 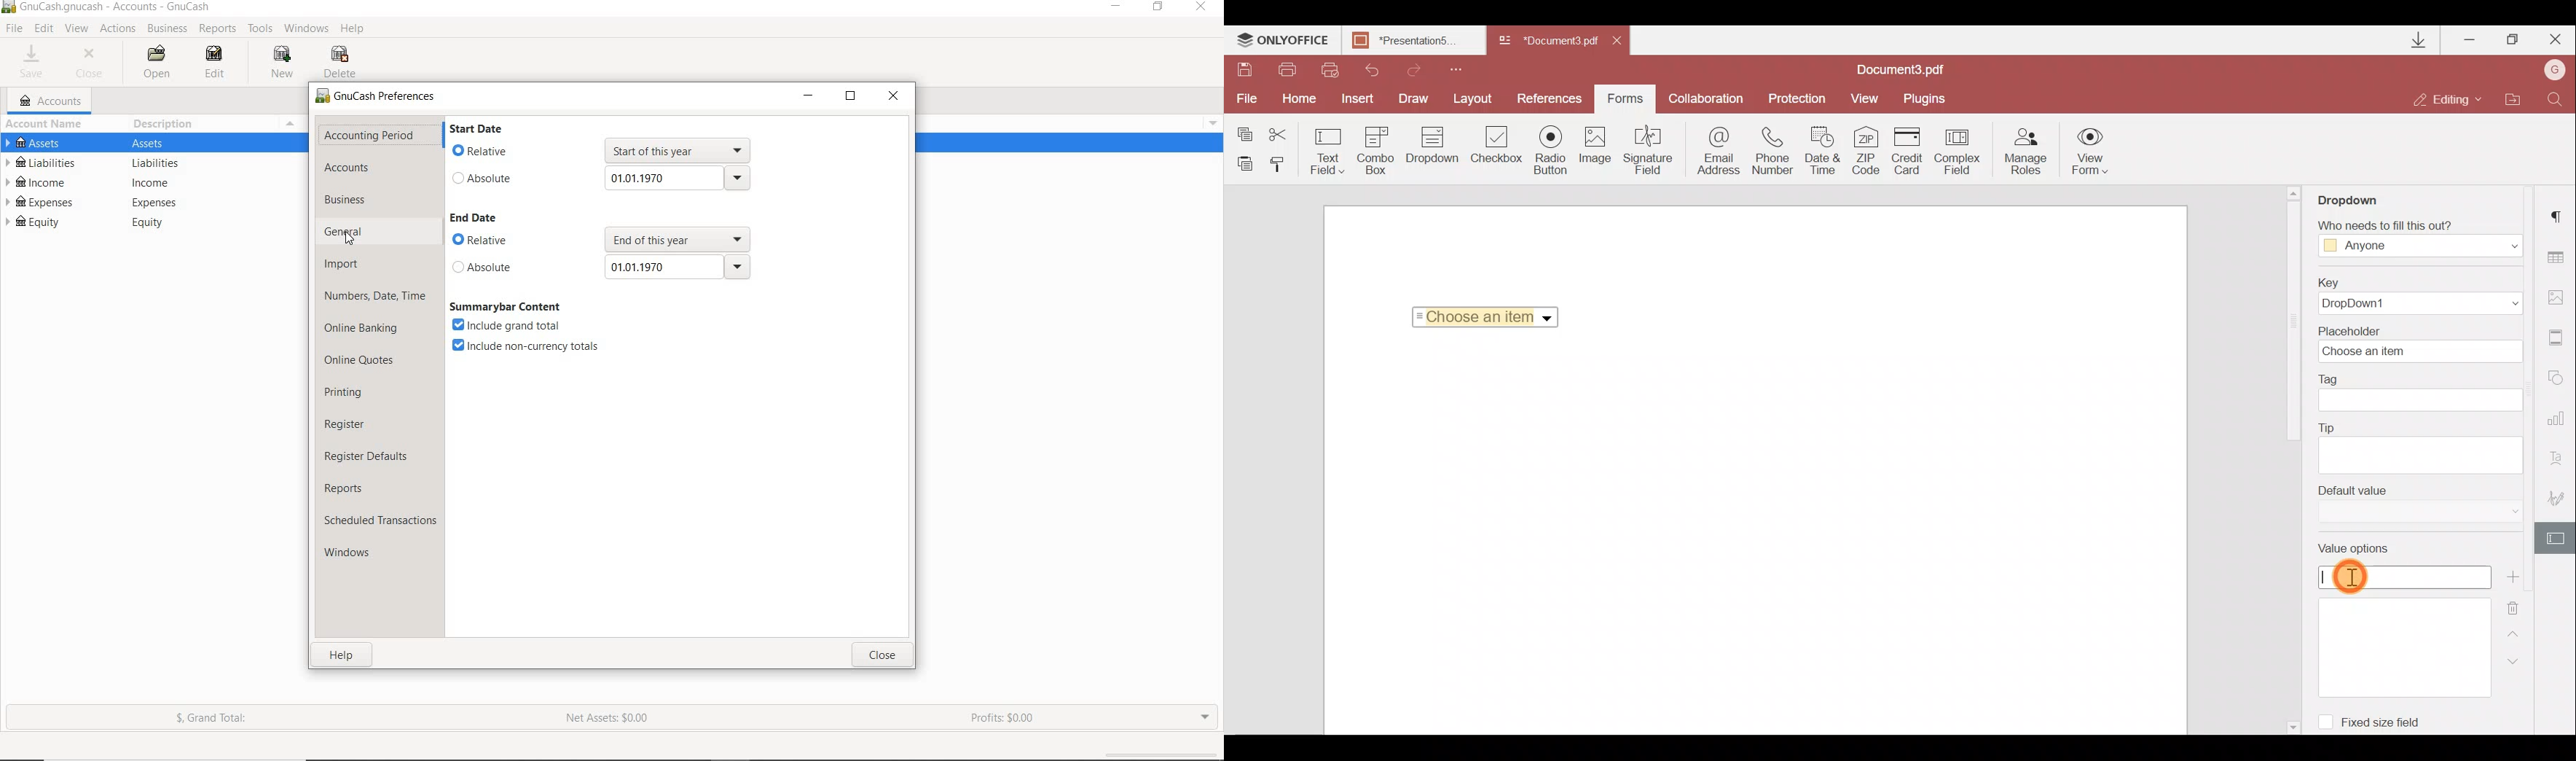 What do you see at coordinates (2420, 40) in the screenshot?
I see `Downloads` at bounding box center [2420, 40].